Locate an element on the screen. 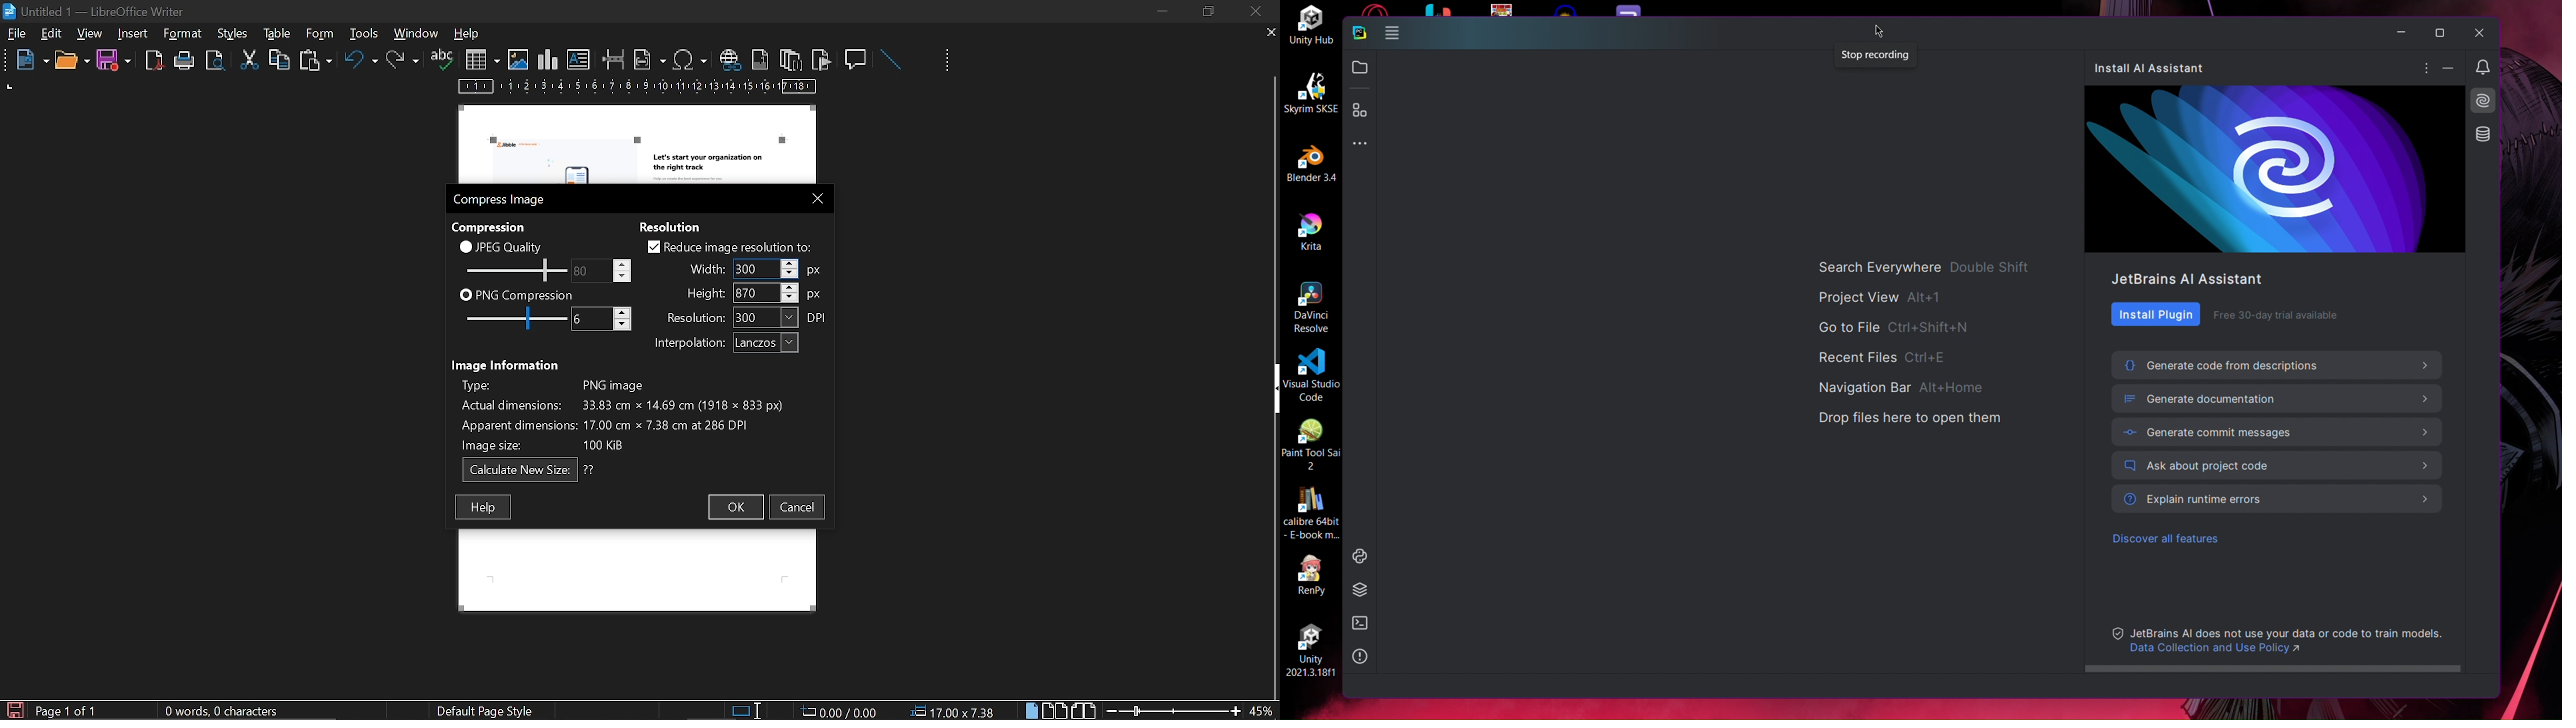 Image resolution: width=2576 pixels, height=728 pixels. Navigation Bar is located at coordinates (1903, 388).